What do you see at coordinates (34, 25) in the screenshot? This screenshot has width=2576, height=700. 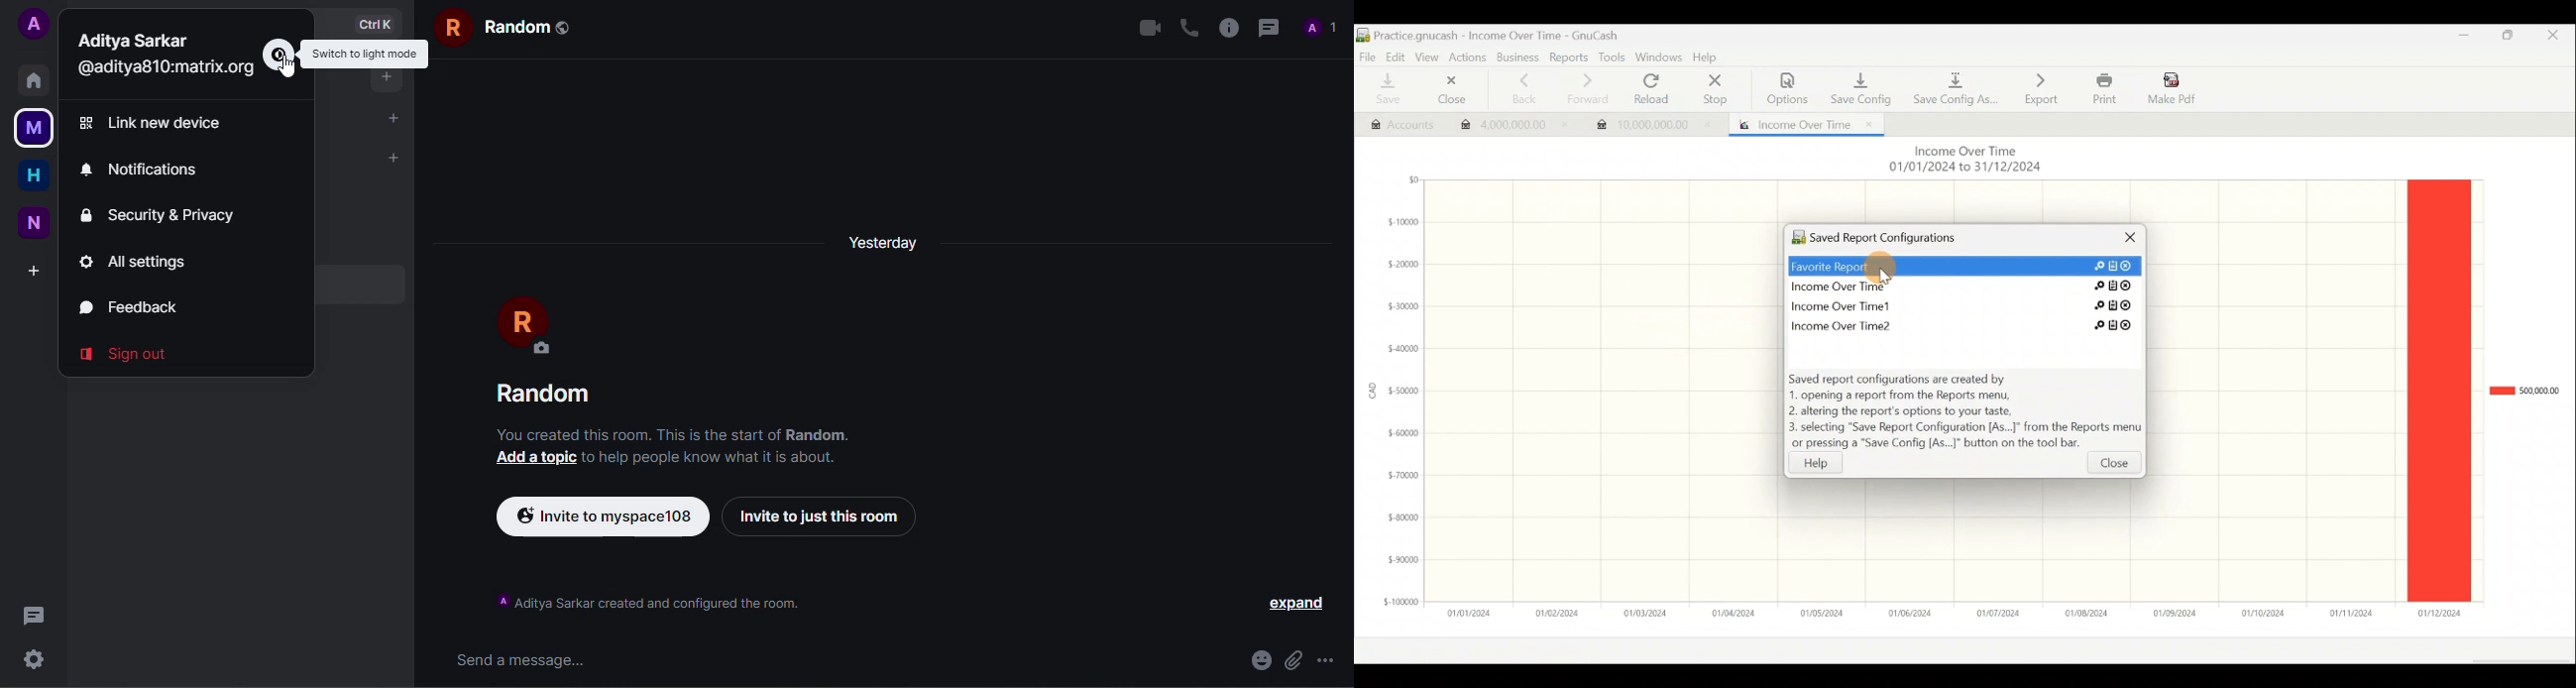 I see `account` at bounding box center [34, 25].